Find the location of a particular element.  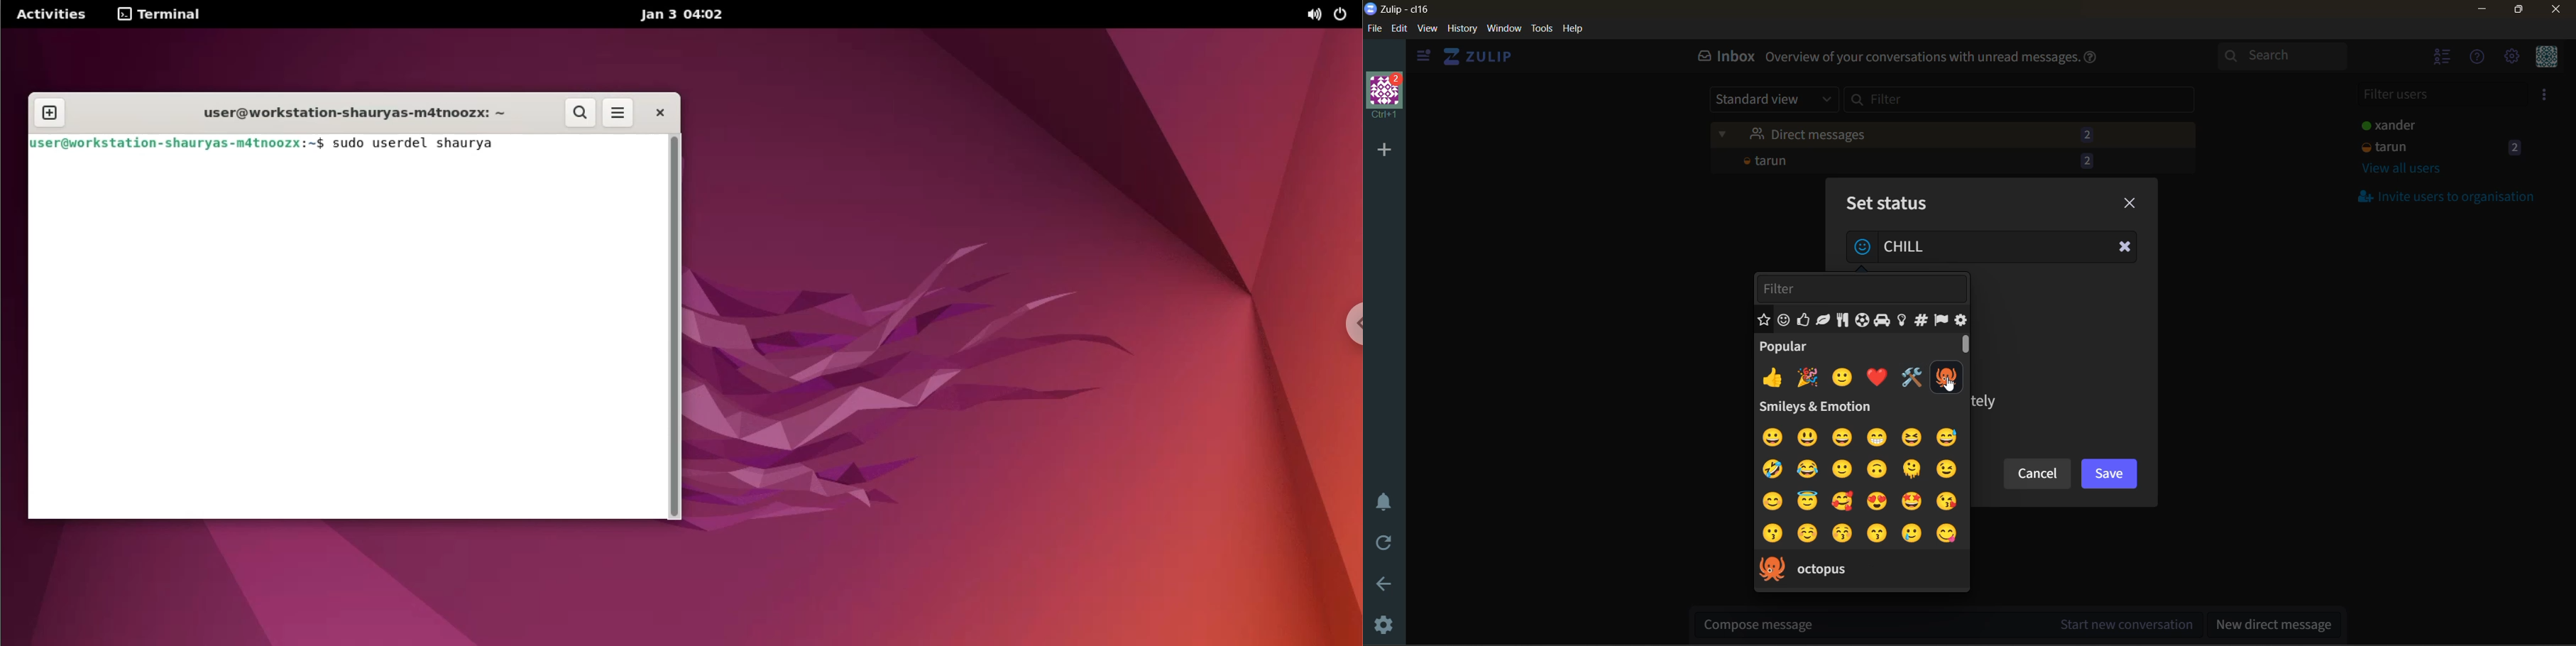

Cursor is located at coordinates (1953, 387).